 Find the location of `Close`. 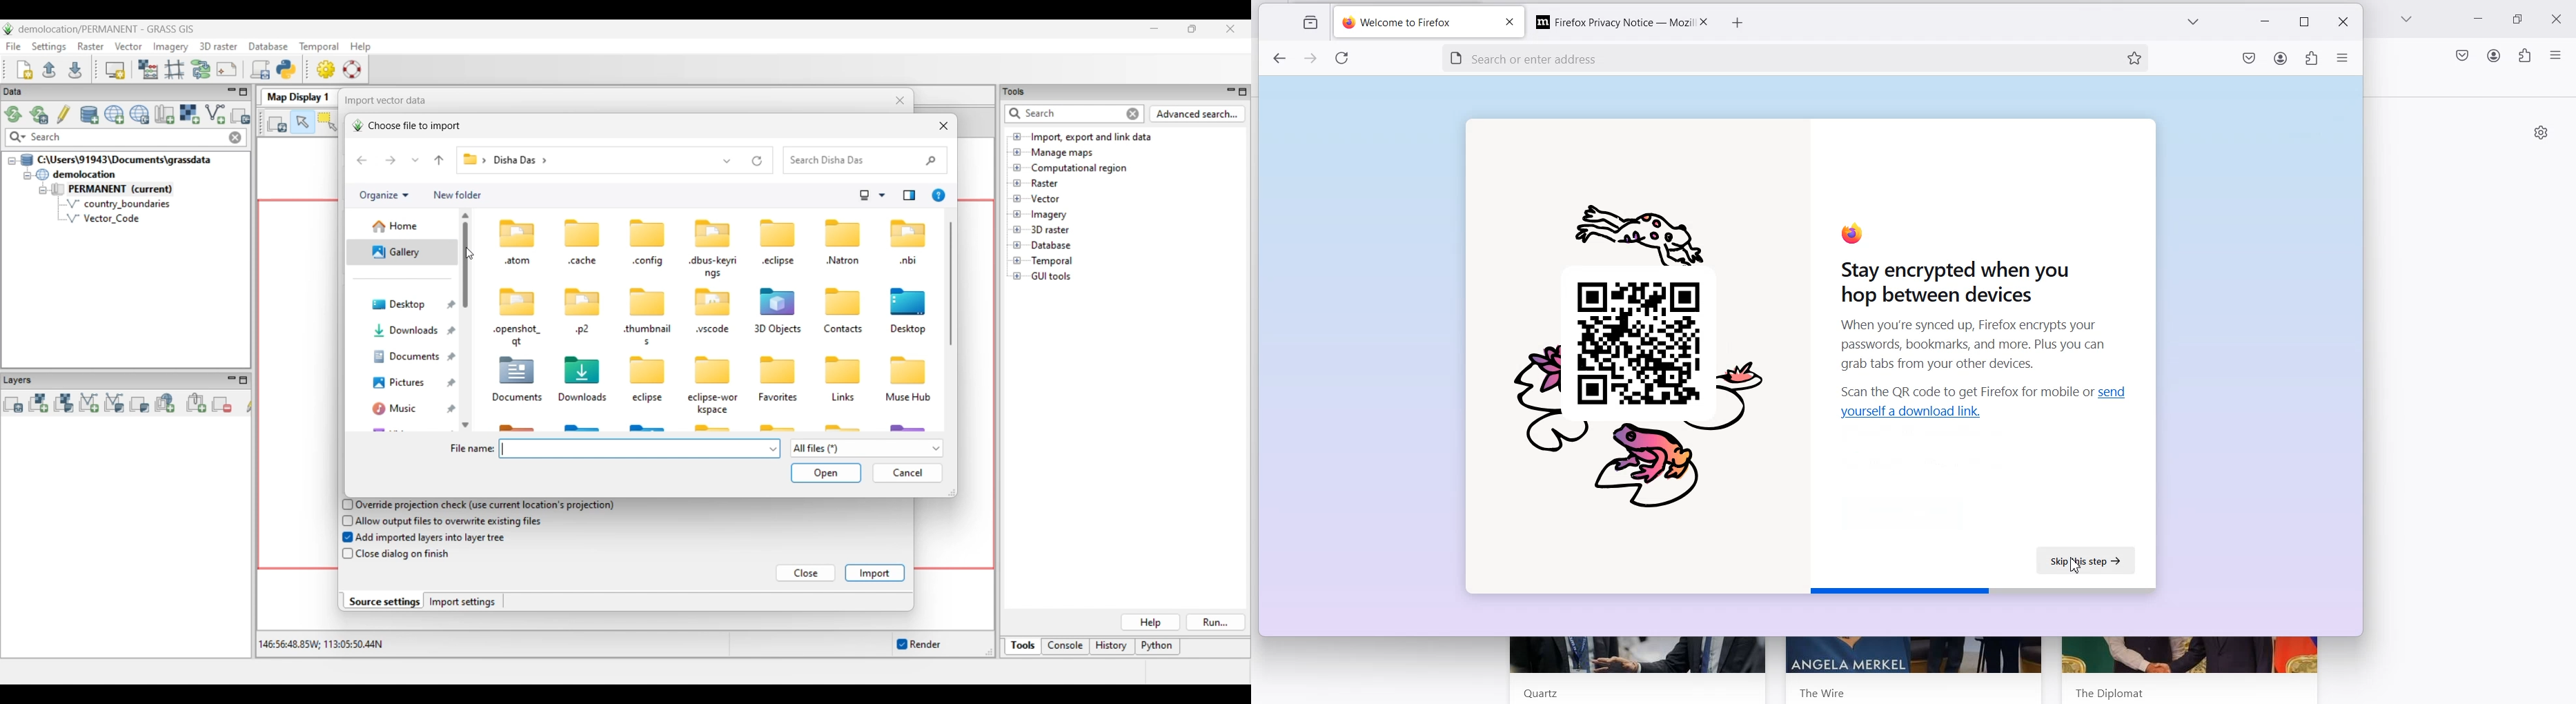

Close is located at coordinates (1702, 21).